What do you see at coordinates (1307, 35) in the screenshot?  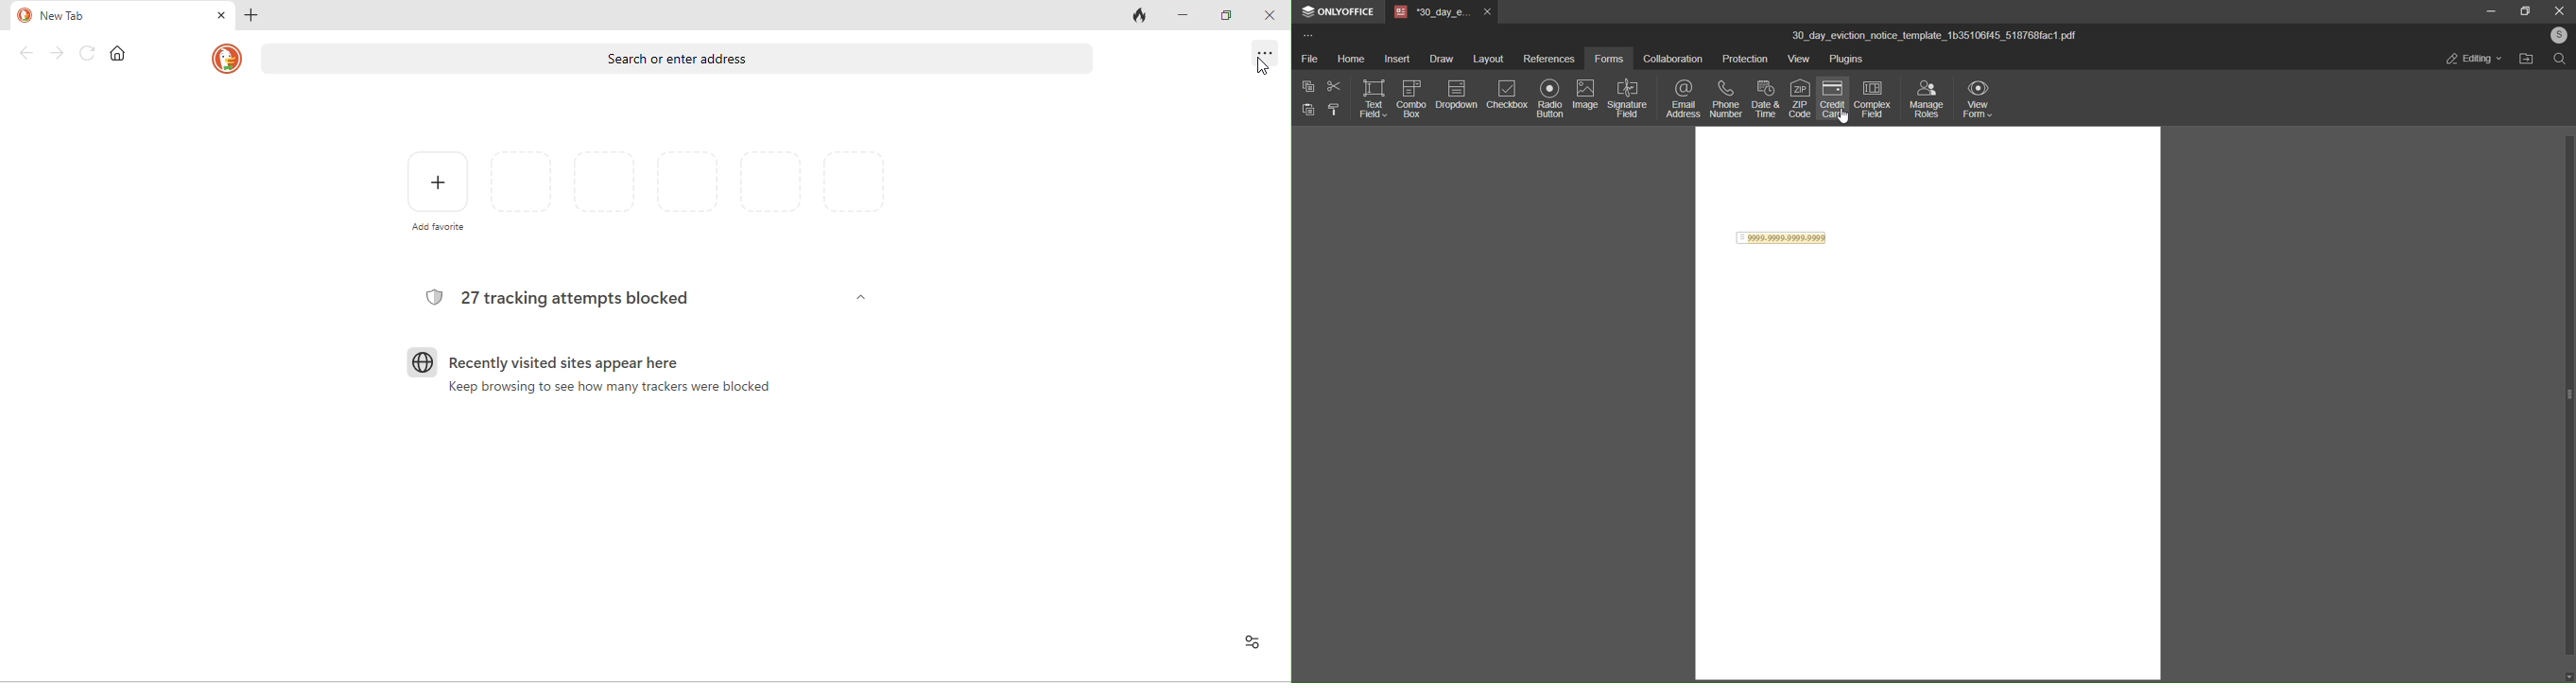 I see `more` at bounding box center [1307, 35].